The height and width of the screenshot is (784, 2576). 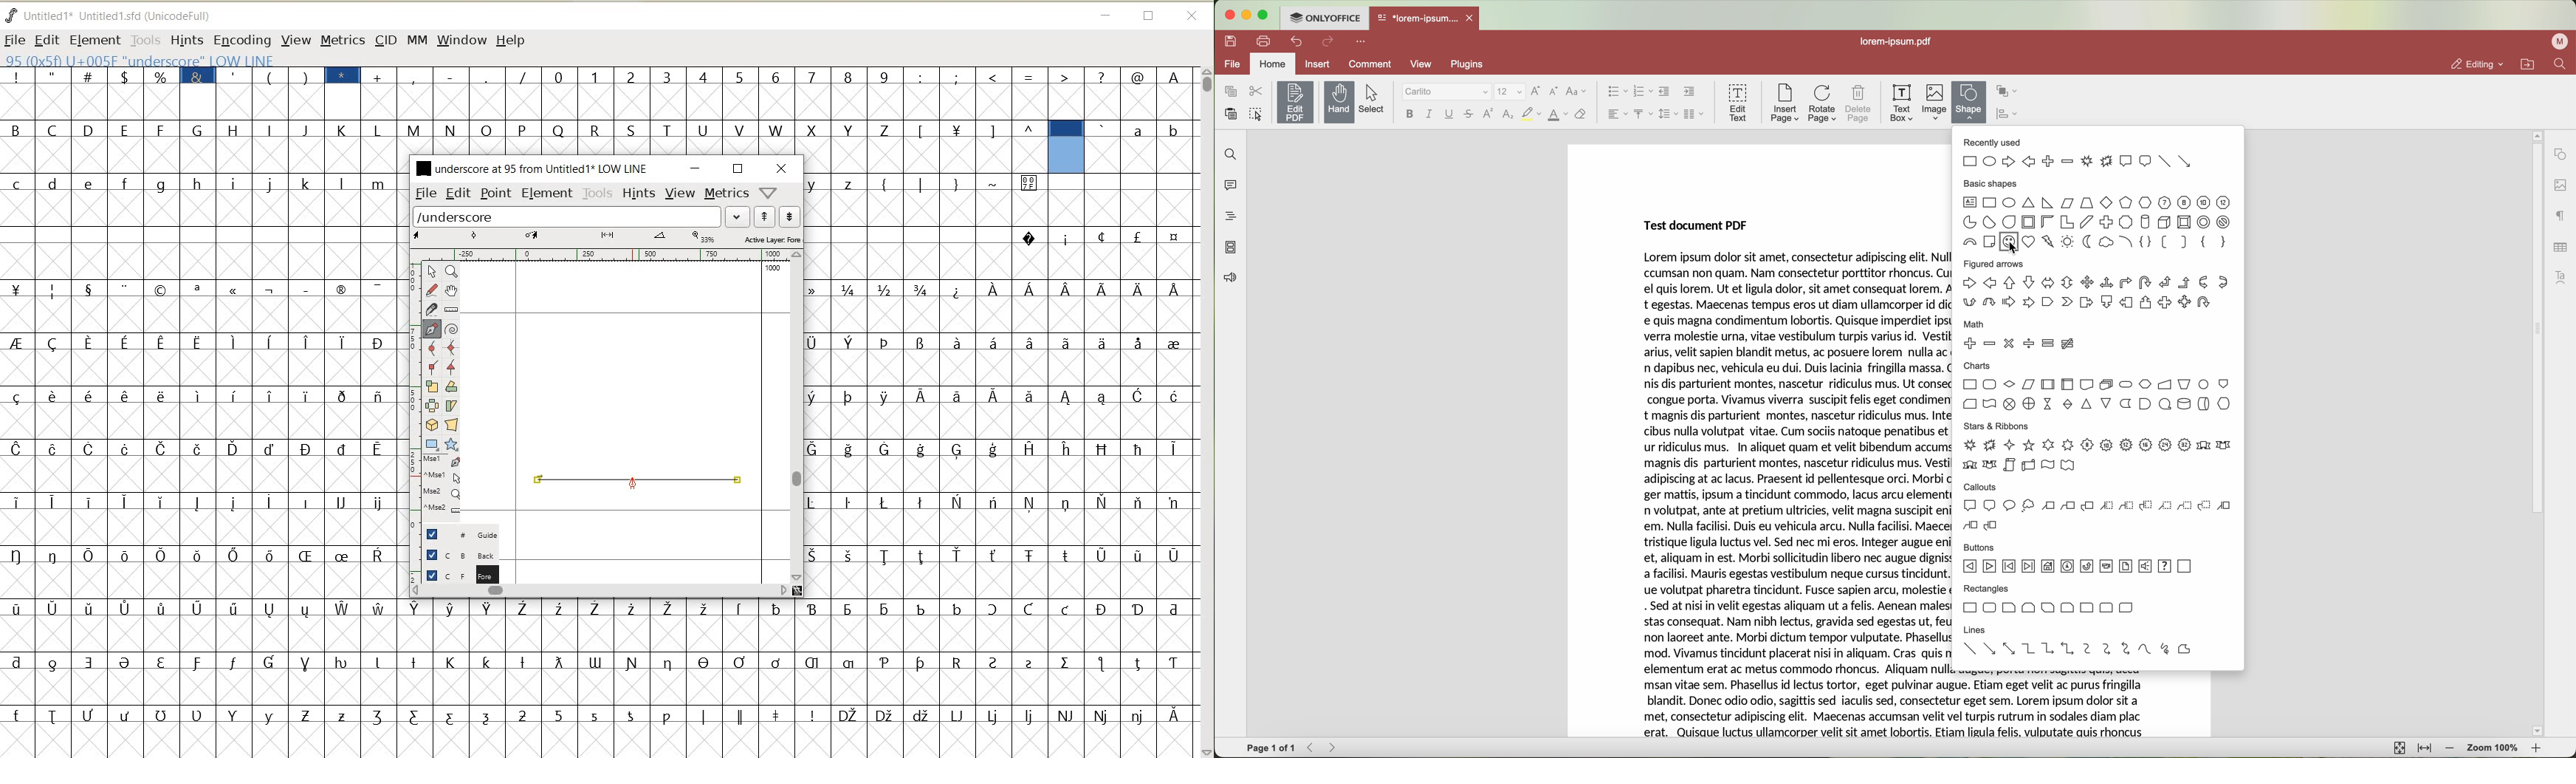 What do you see at coordinates (452, 346) in the screenshot?
I see `add a curve point always either horizontal or vertical` at bounding box center [452, 346].